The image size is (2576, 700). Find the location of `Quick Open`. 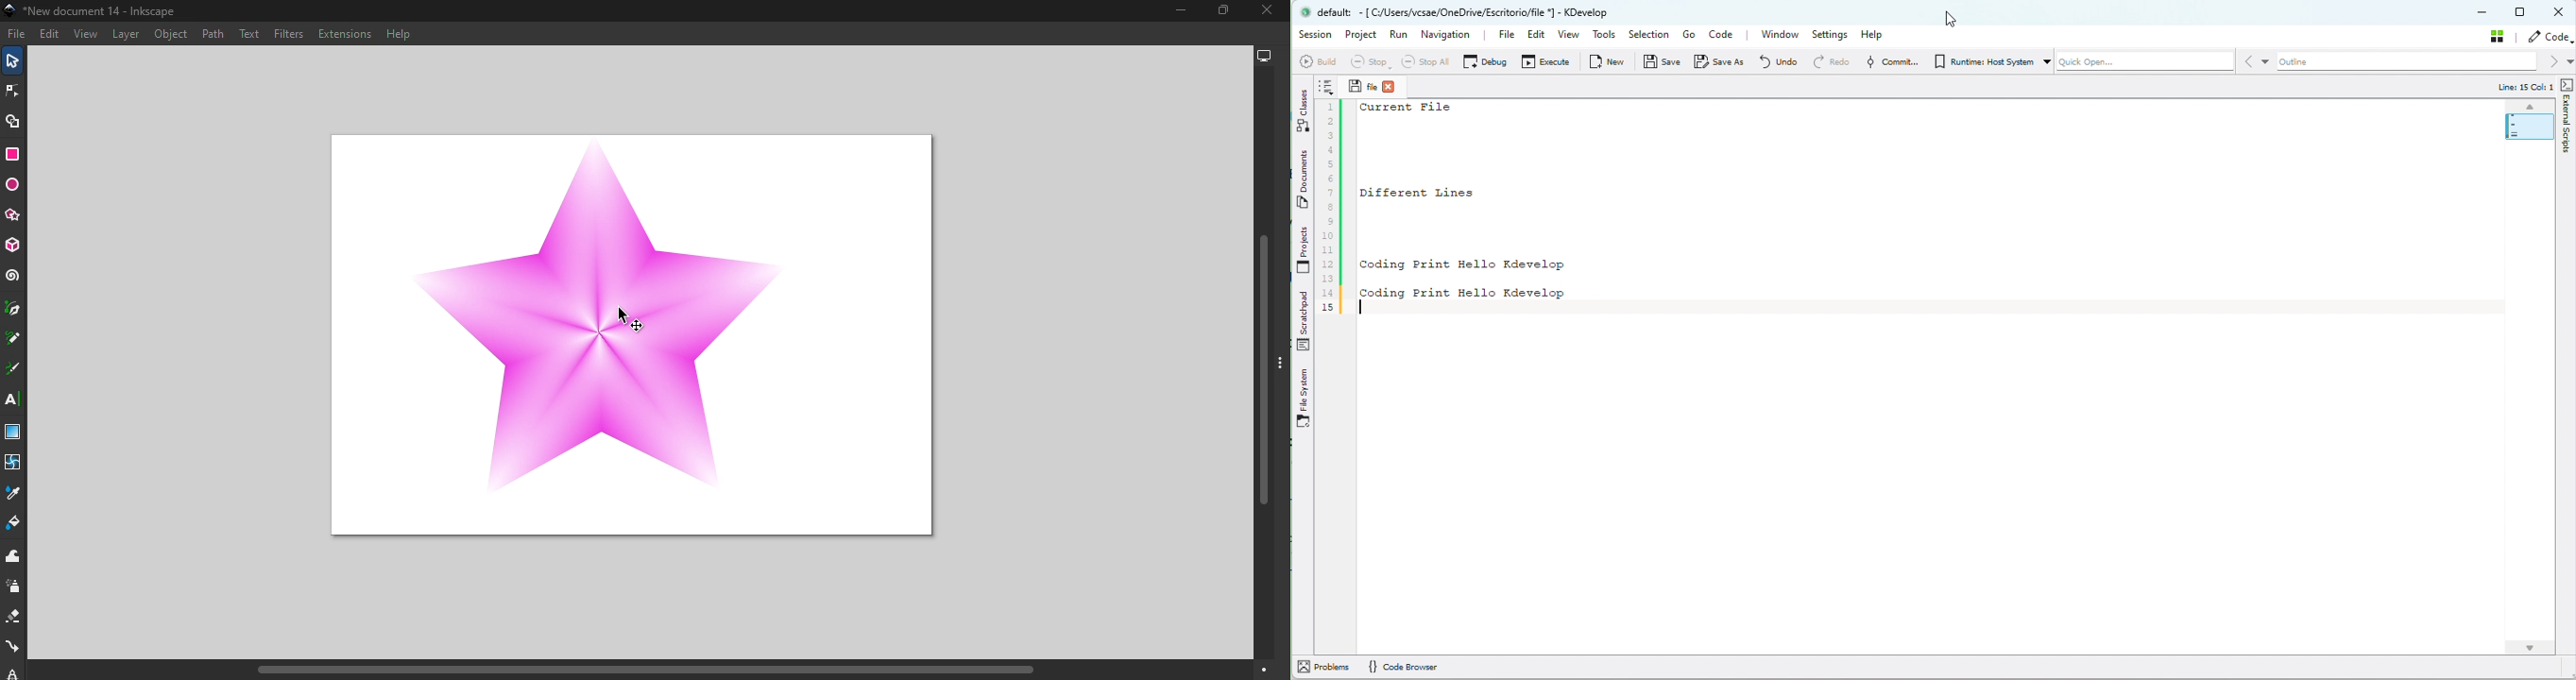

Quick Open is located at coordinates (2138, 64).